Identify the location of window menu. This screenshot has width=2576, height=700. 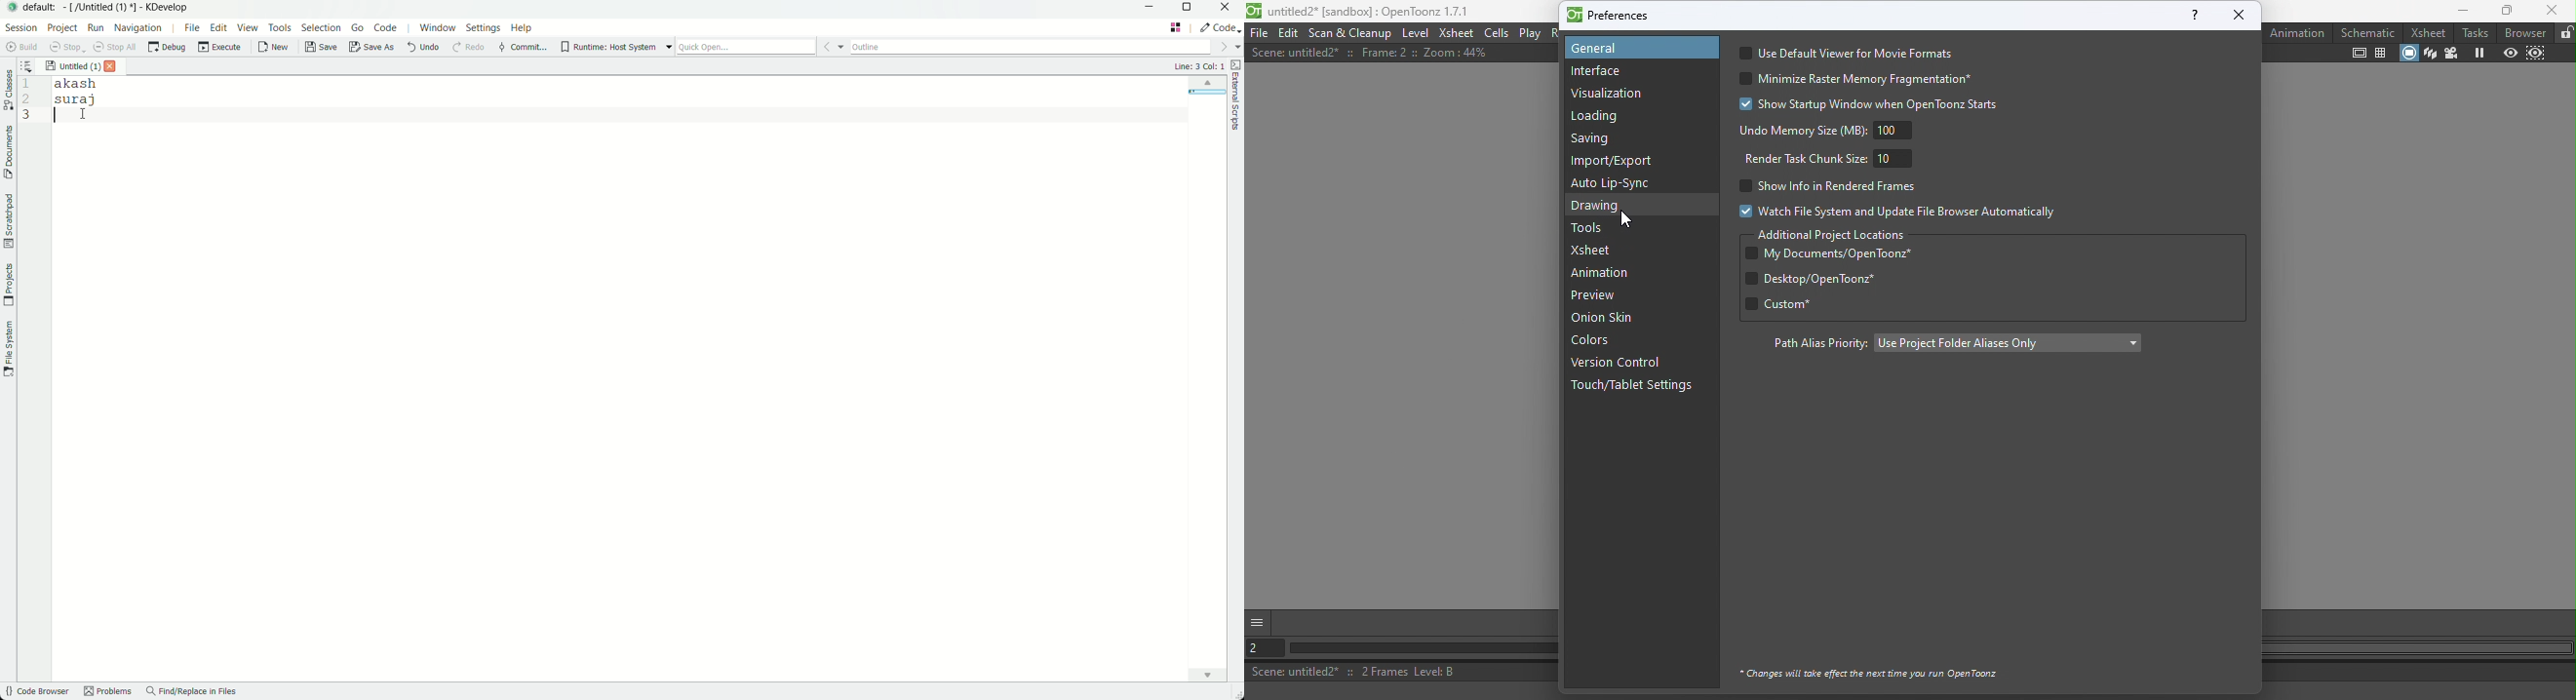
(437, 28).